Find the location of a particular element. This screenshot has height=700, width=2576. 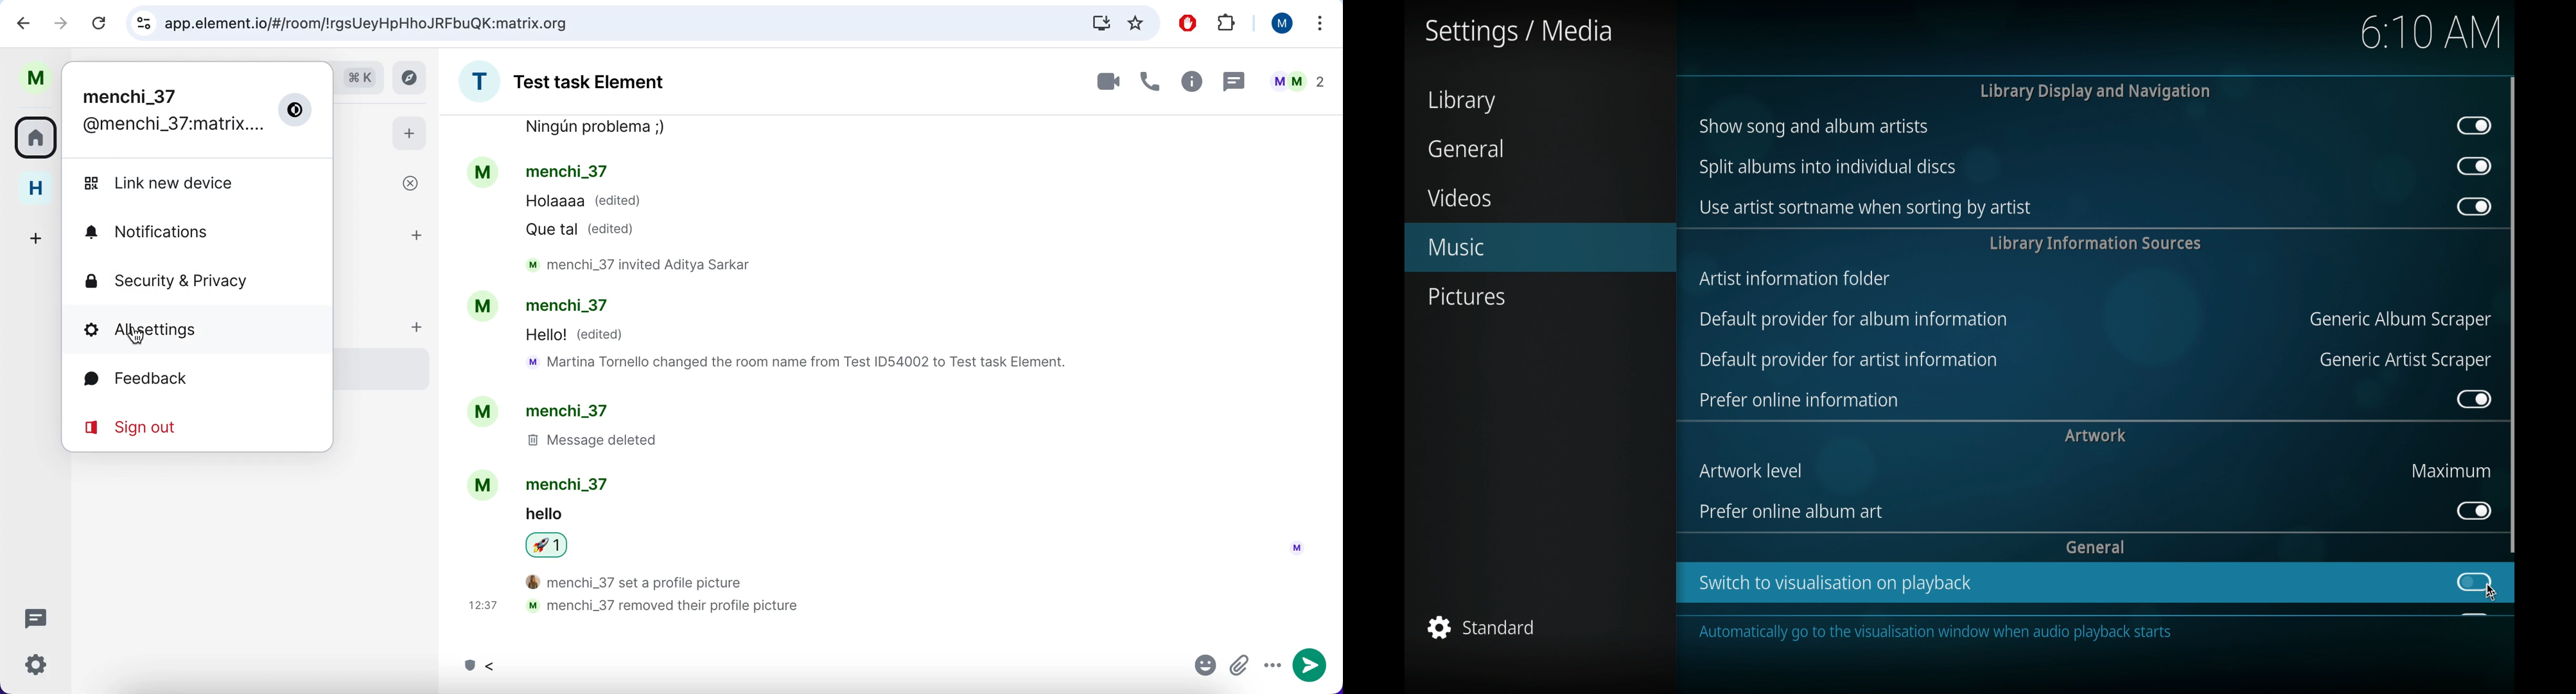

voice call is located at coordinates (1149, 81).